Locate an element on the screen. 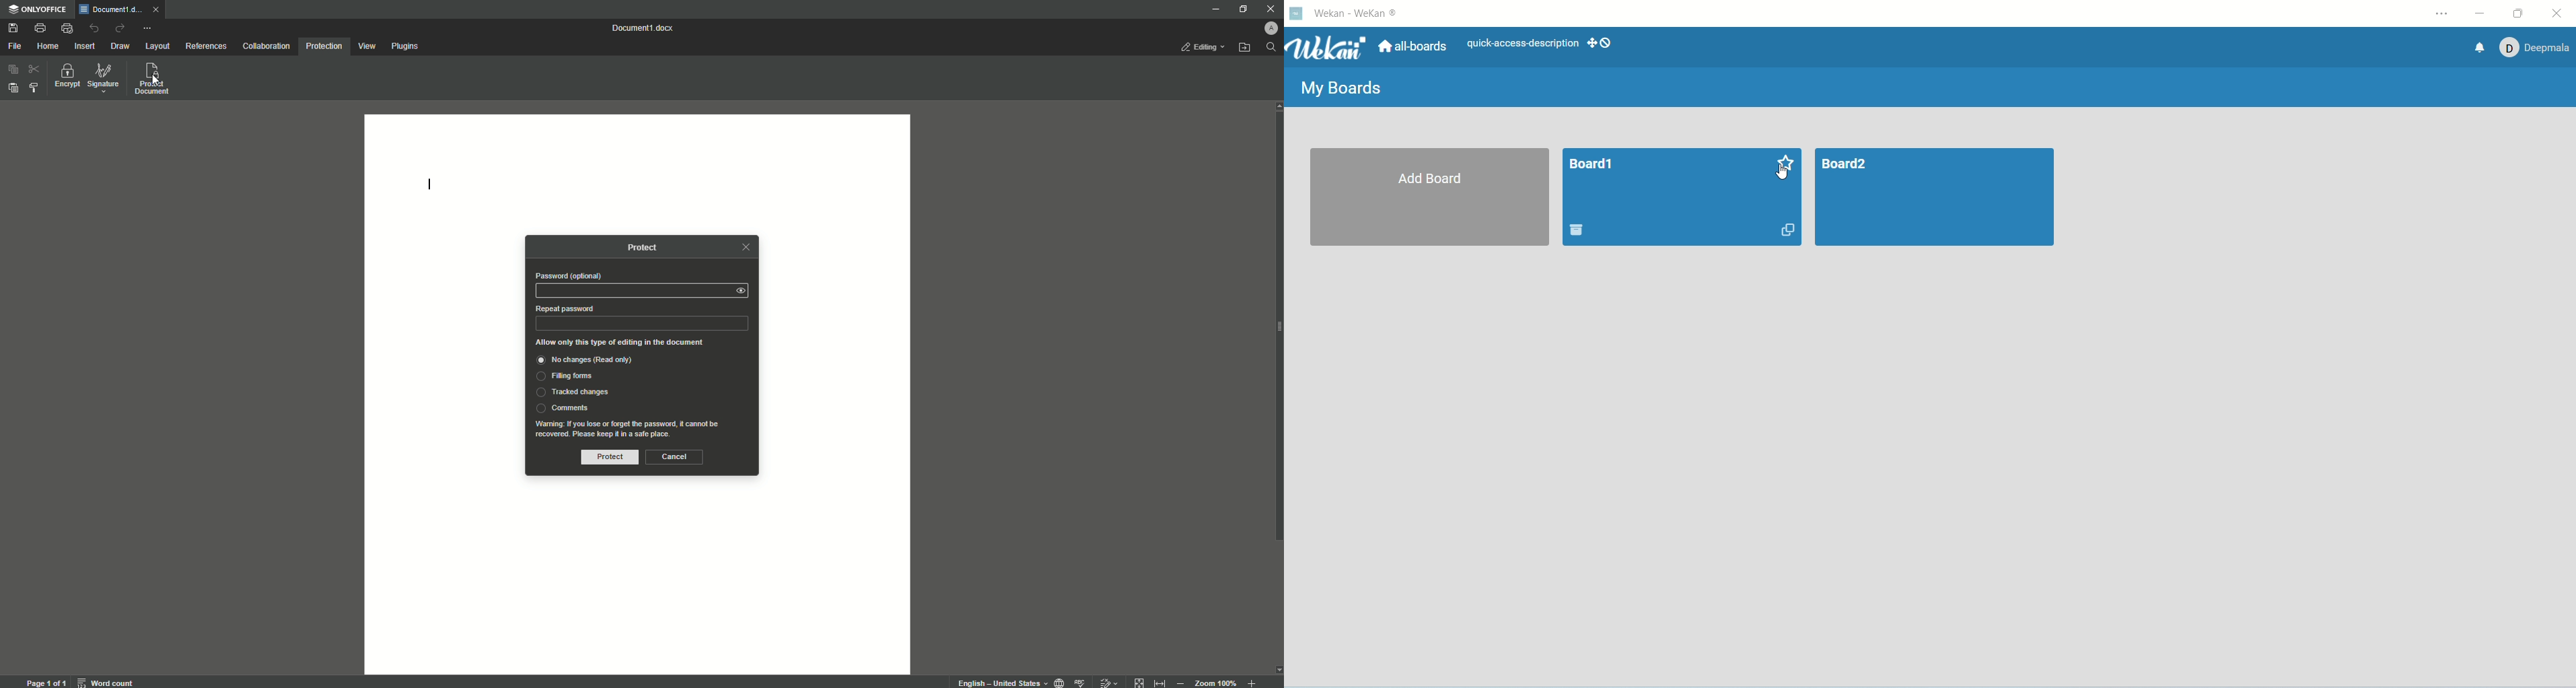 This screenshot has width=2576, height=700. Save is located at coordinates (15, 28).